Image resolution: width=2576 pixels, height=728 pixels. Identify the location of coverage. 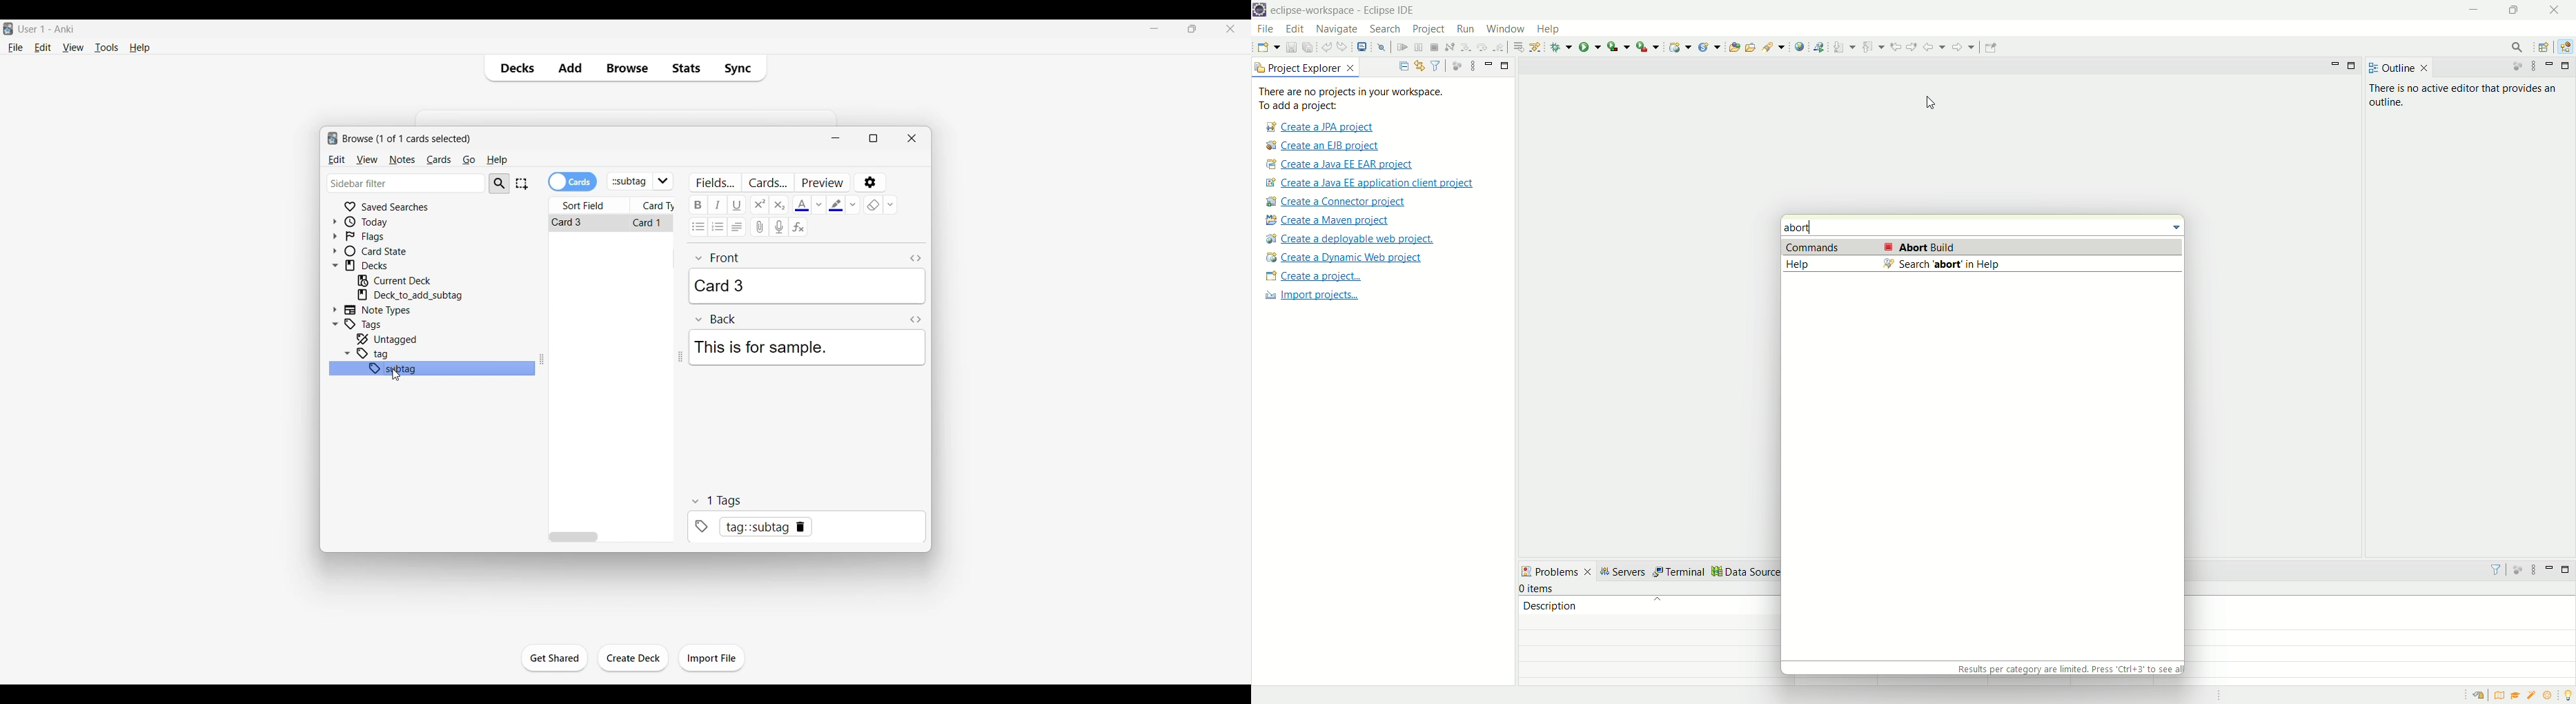
(1618, 47).